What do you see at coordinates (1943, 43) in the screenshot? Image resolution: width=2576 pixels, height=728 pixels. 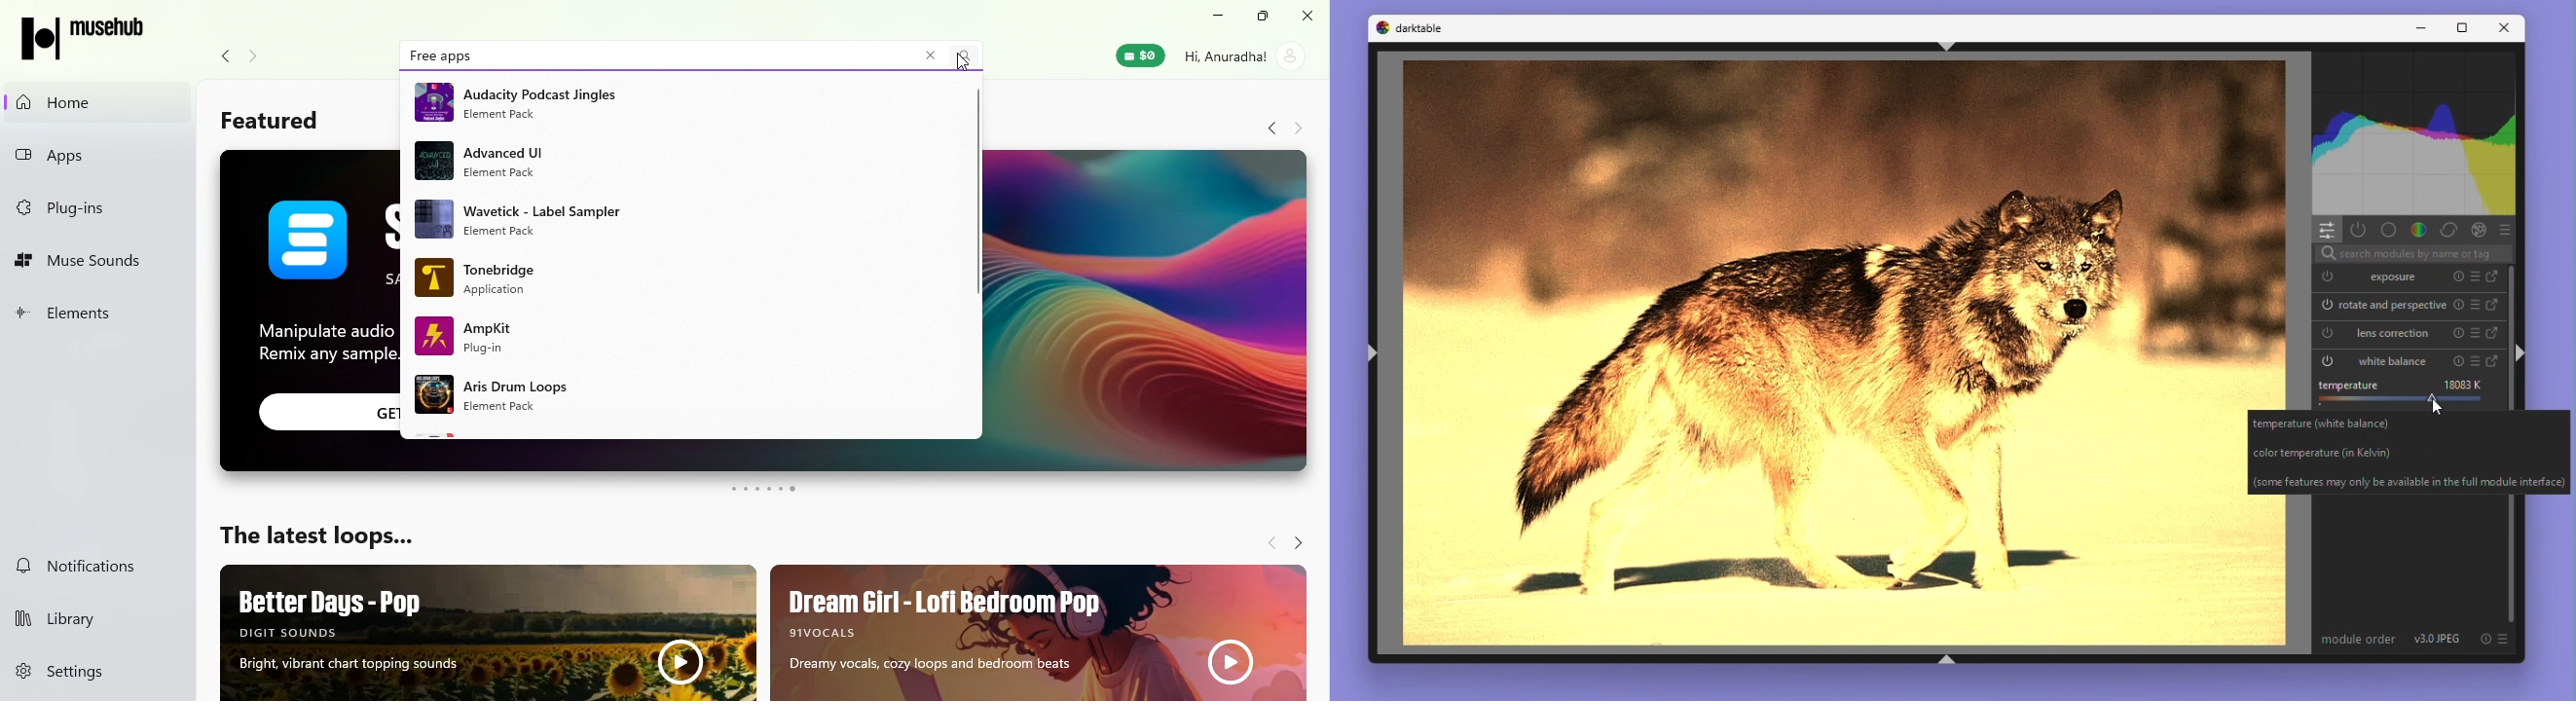 I see `Ctrl + shift + t` at bounding box center [1943, 43].